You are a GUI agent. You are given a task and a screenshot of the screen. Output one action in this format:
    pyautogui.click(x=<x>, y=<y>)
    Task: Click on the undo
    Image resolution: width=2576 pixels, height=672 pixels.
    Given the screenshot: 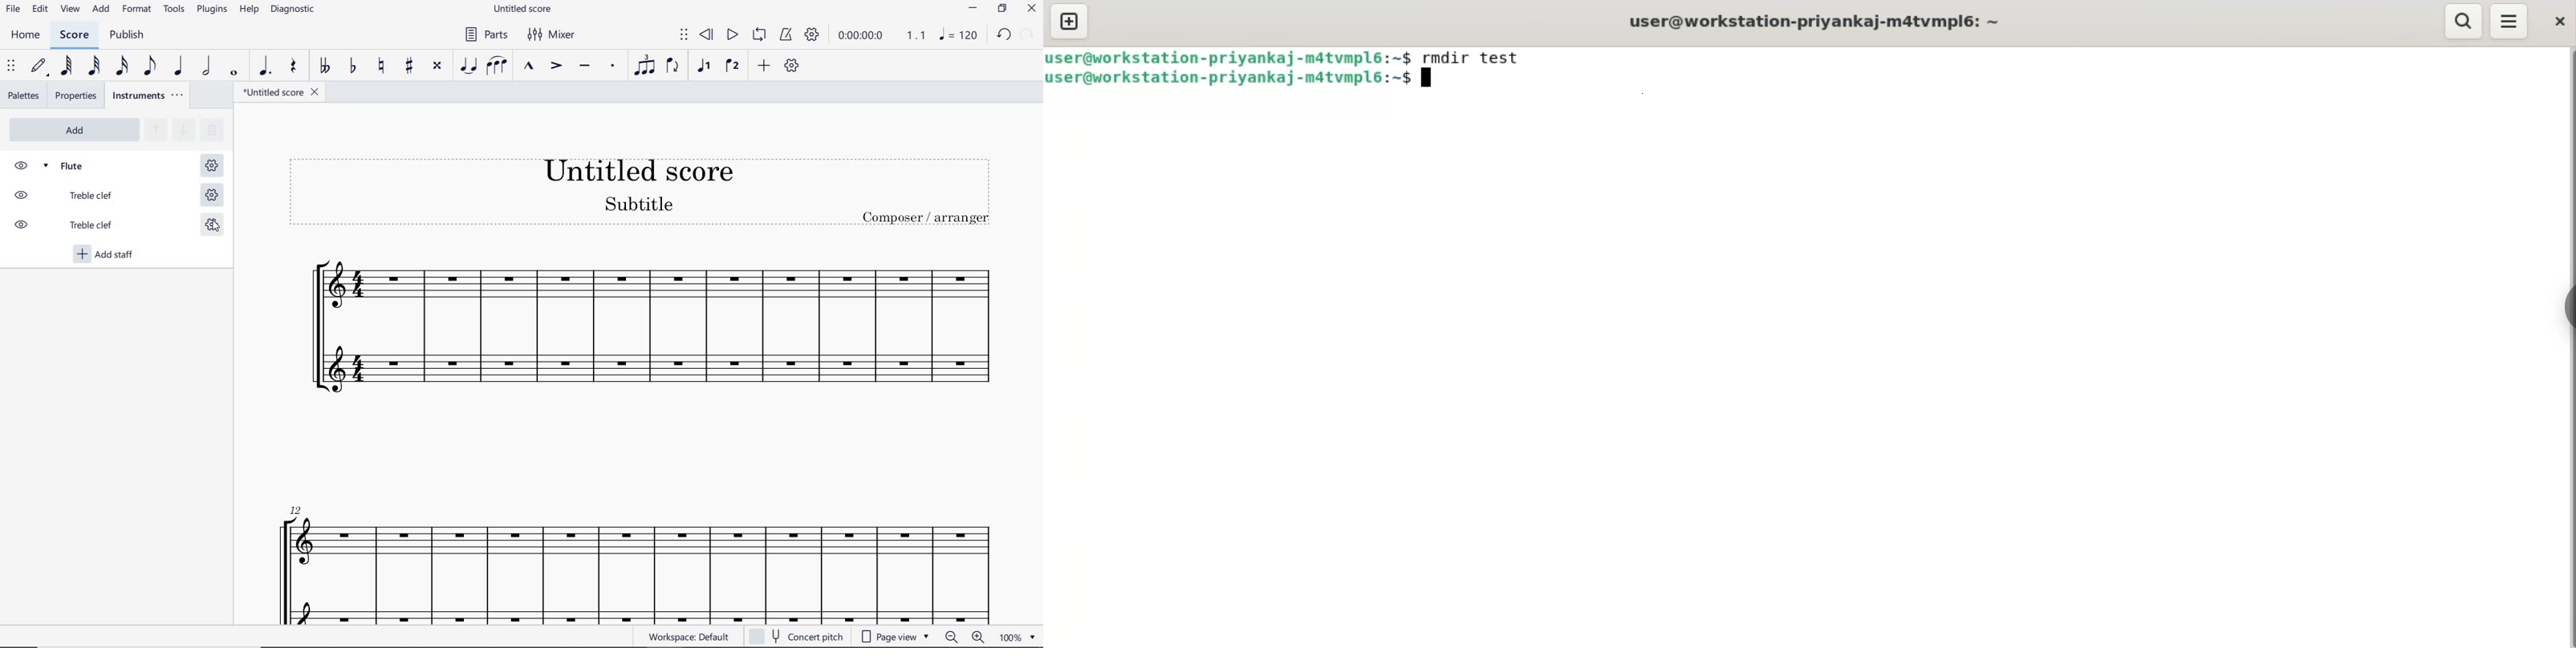 What is the action you would take?
    pyautogui.click(x=1005, y=35)
    